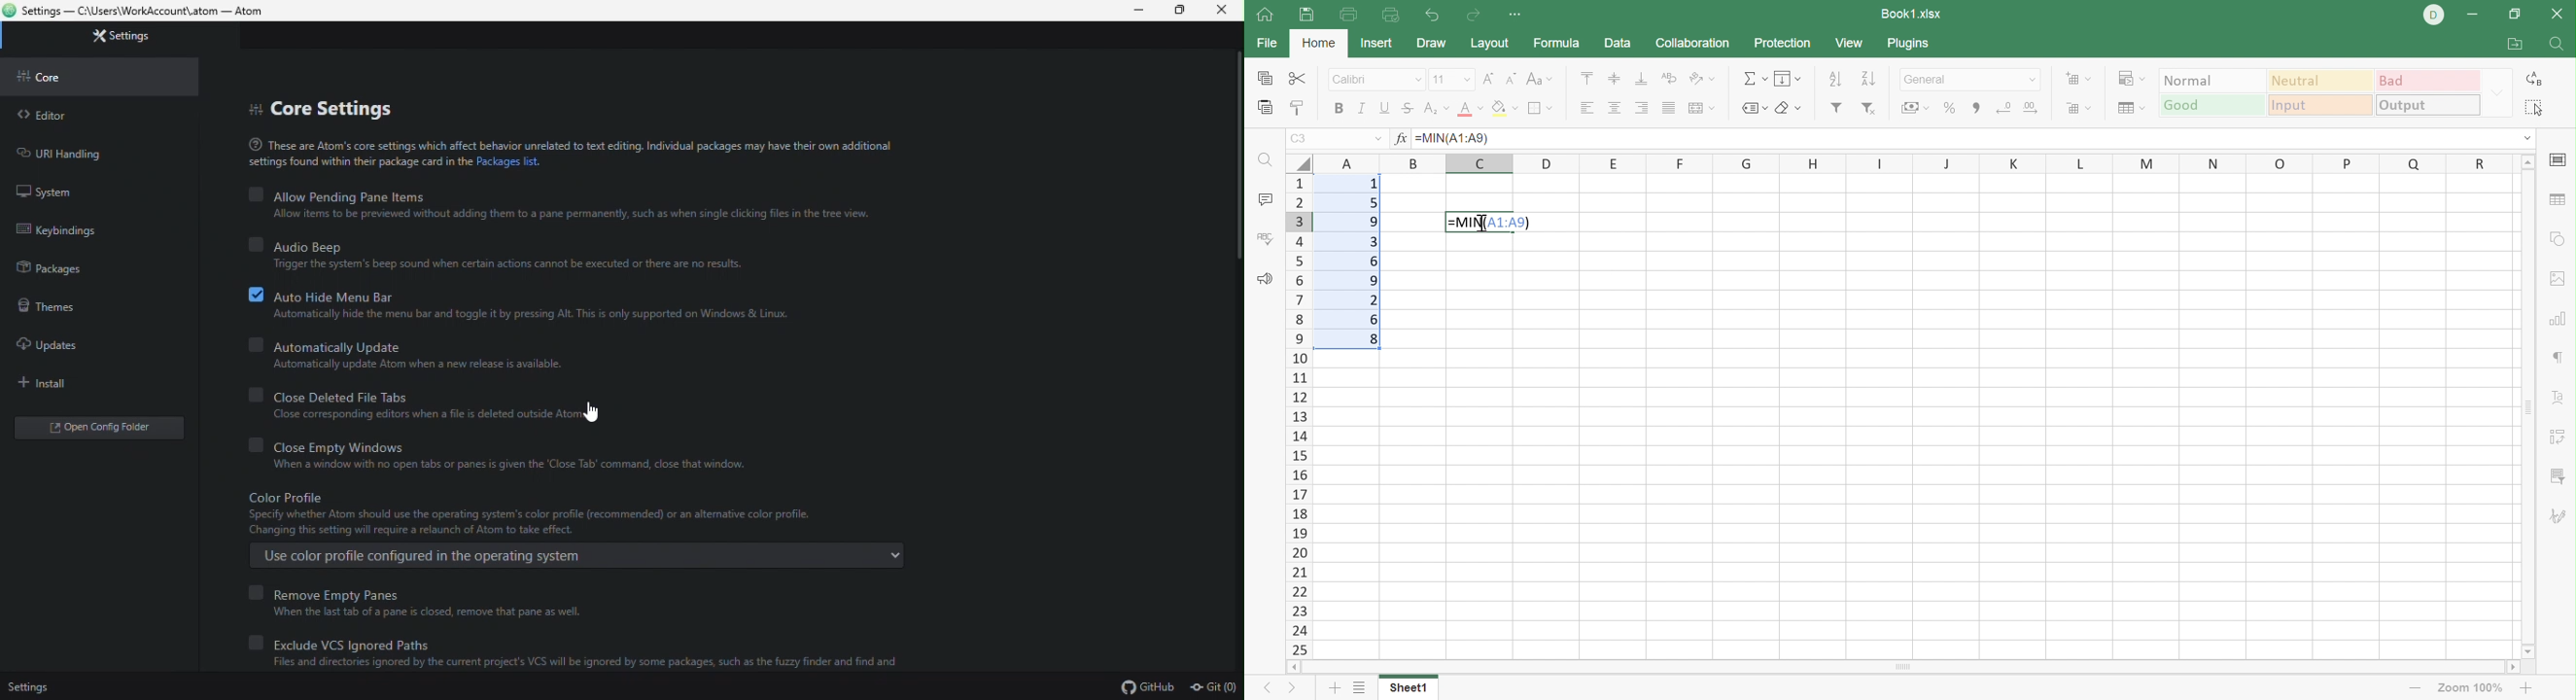 The width and height of the screenshot is (2576, 700). Describe the element at coordinates (1505, 110) in the screenshot. I see `Fill` at that location.